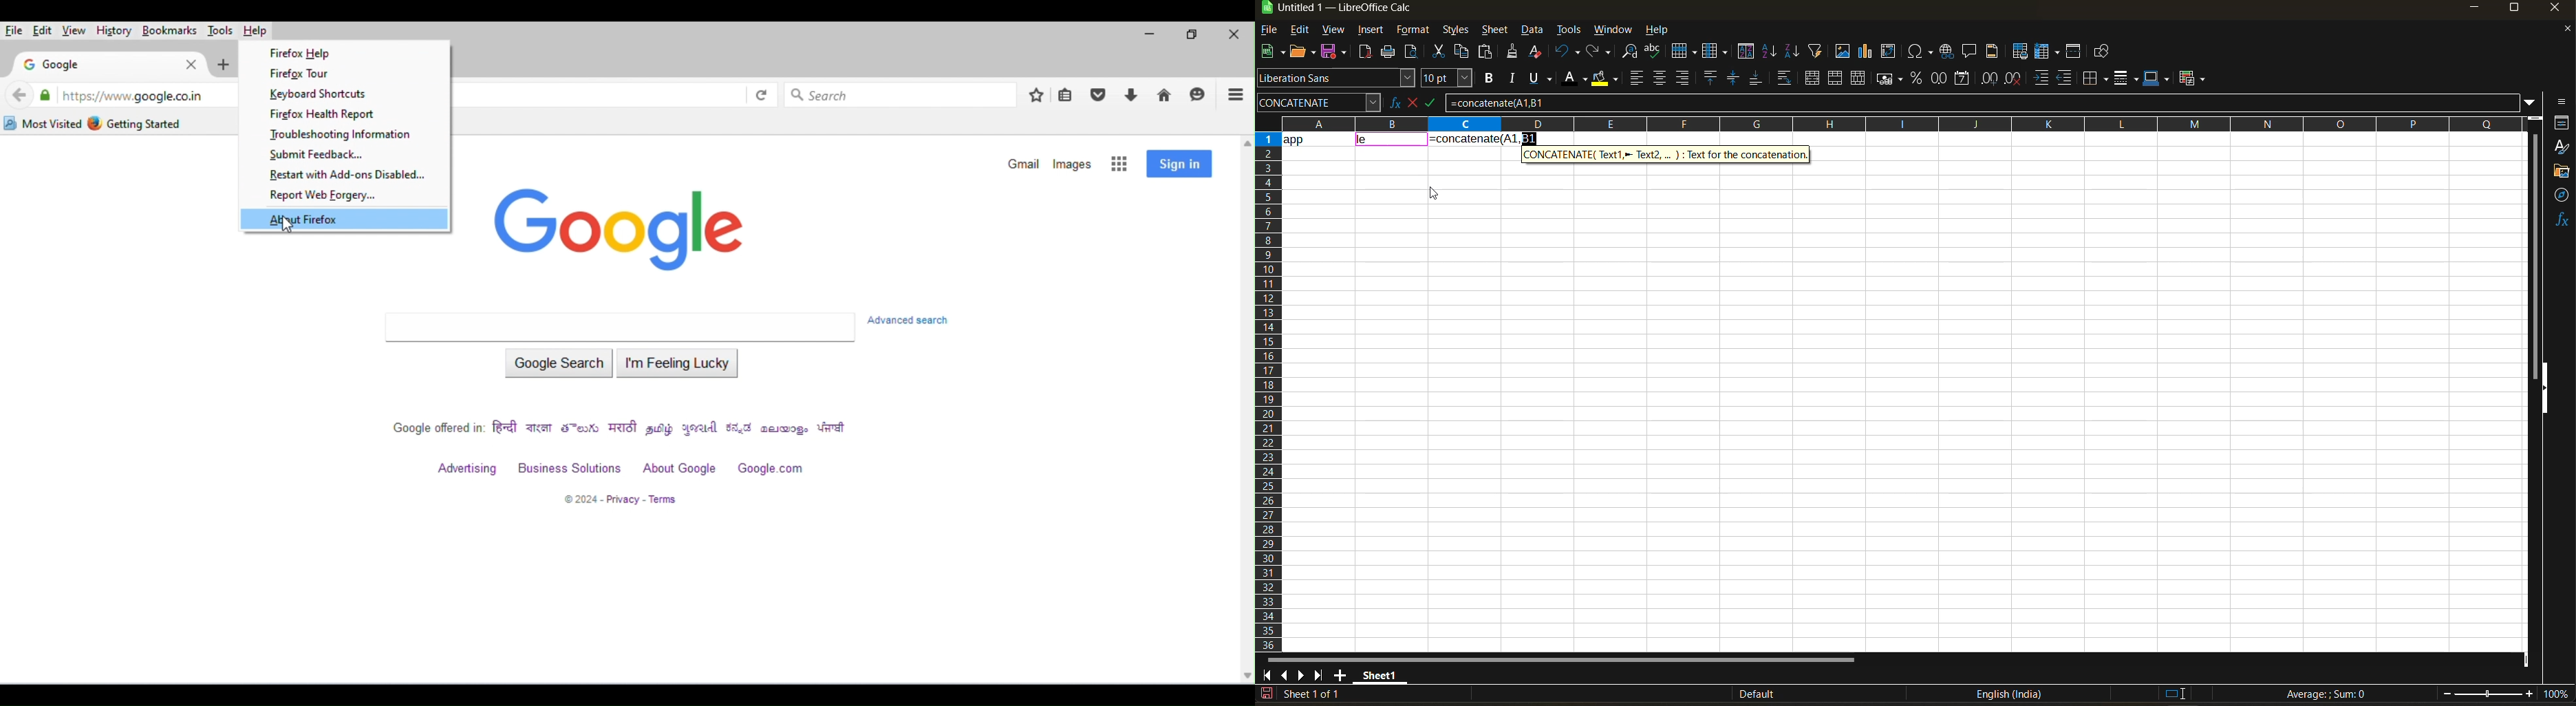 The height and width of the screenshot is (728, 2576). Describe the element at coordinates (1233, 35) in the screenshot. I see `close` at that location.